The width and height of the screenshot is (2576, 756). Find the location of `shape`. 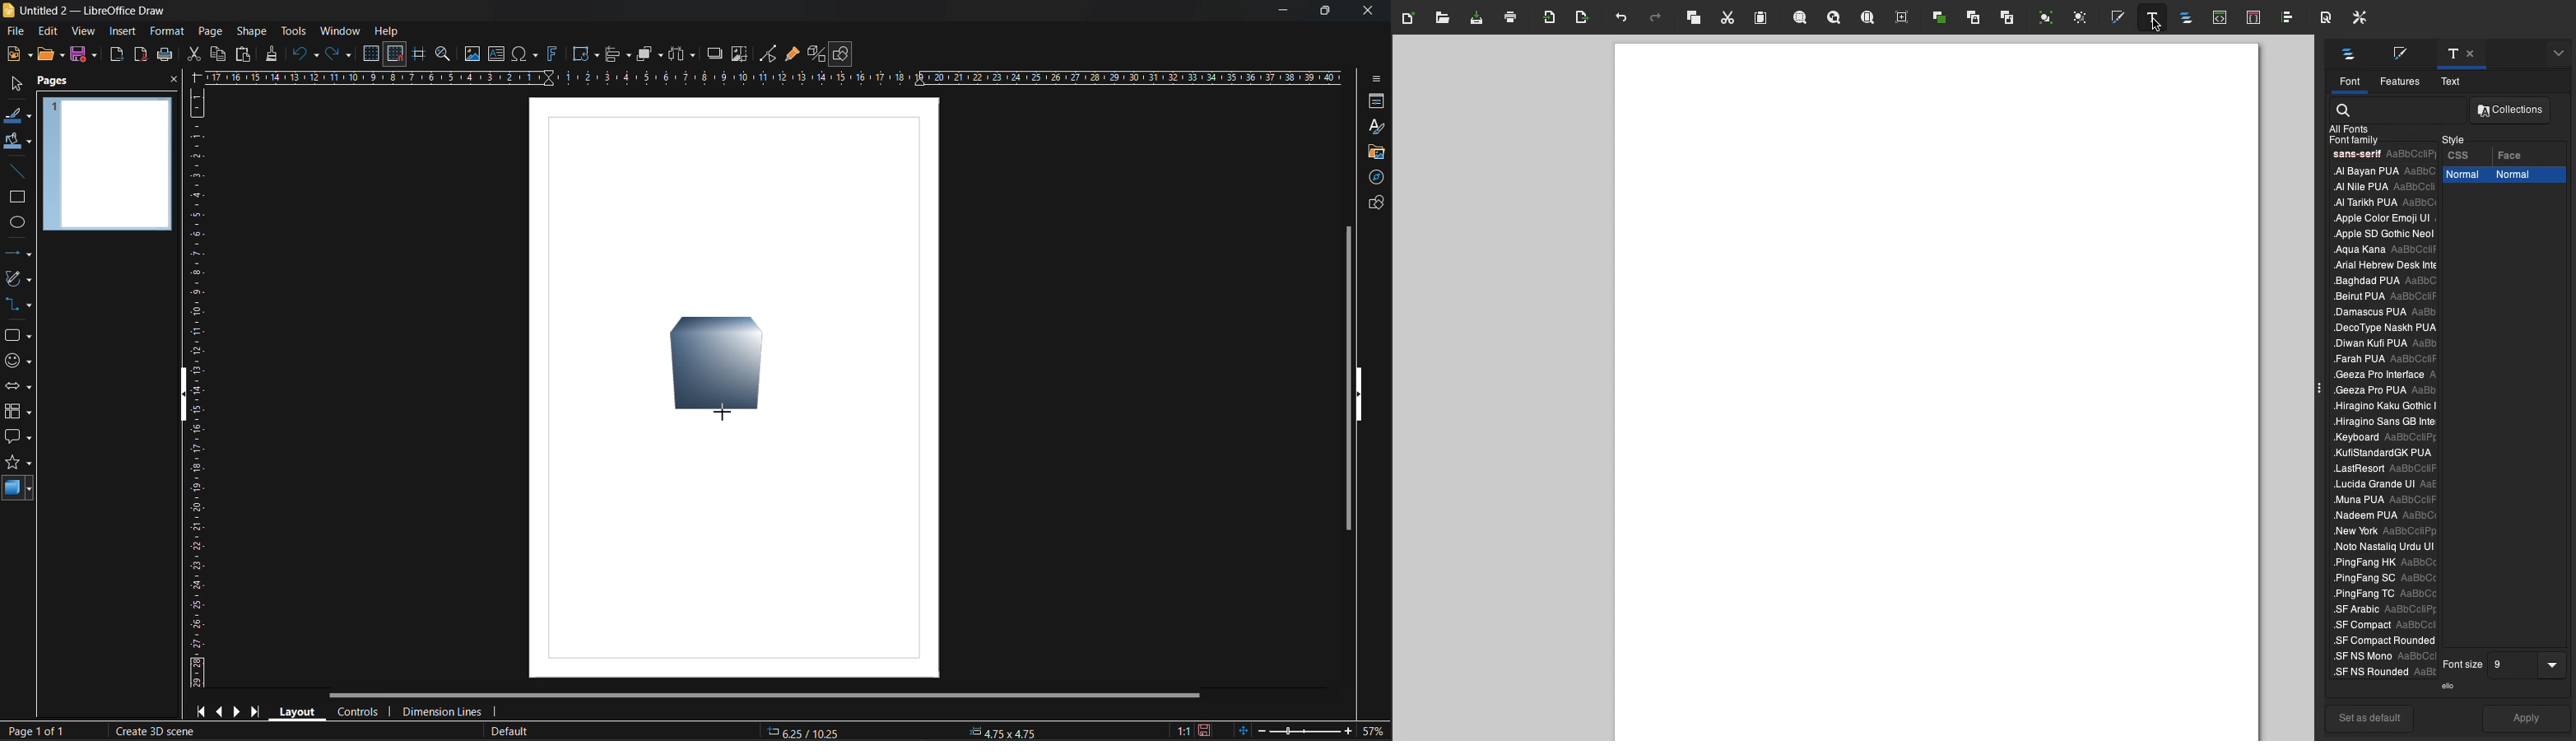

shape is located at coordinates (255, 30).